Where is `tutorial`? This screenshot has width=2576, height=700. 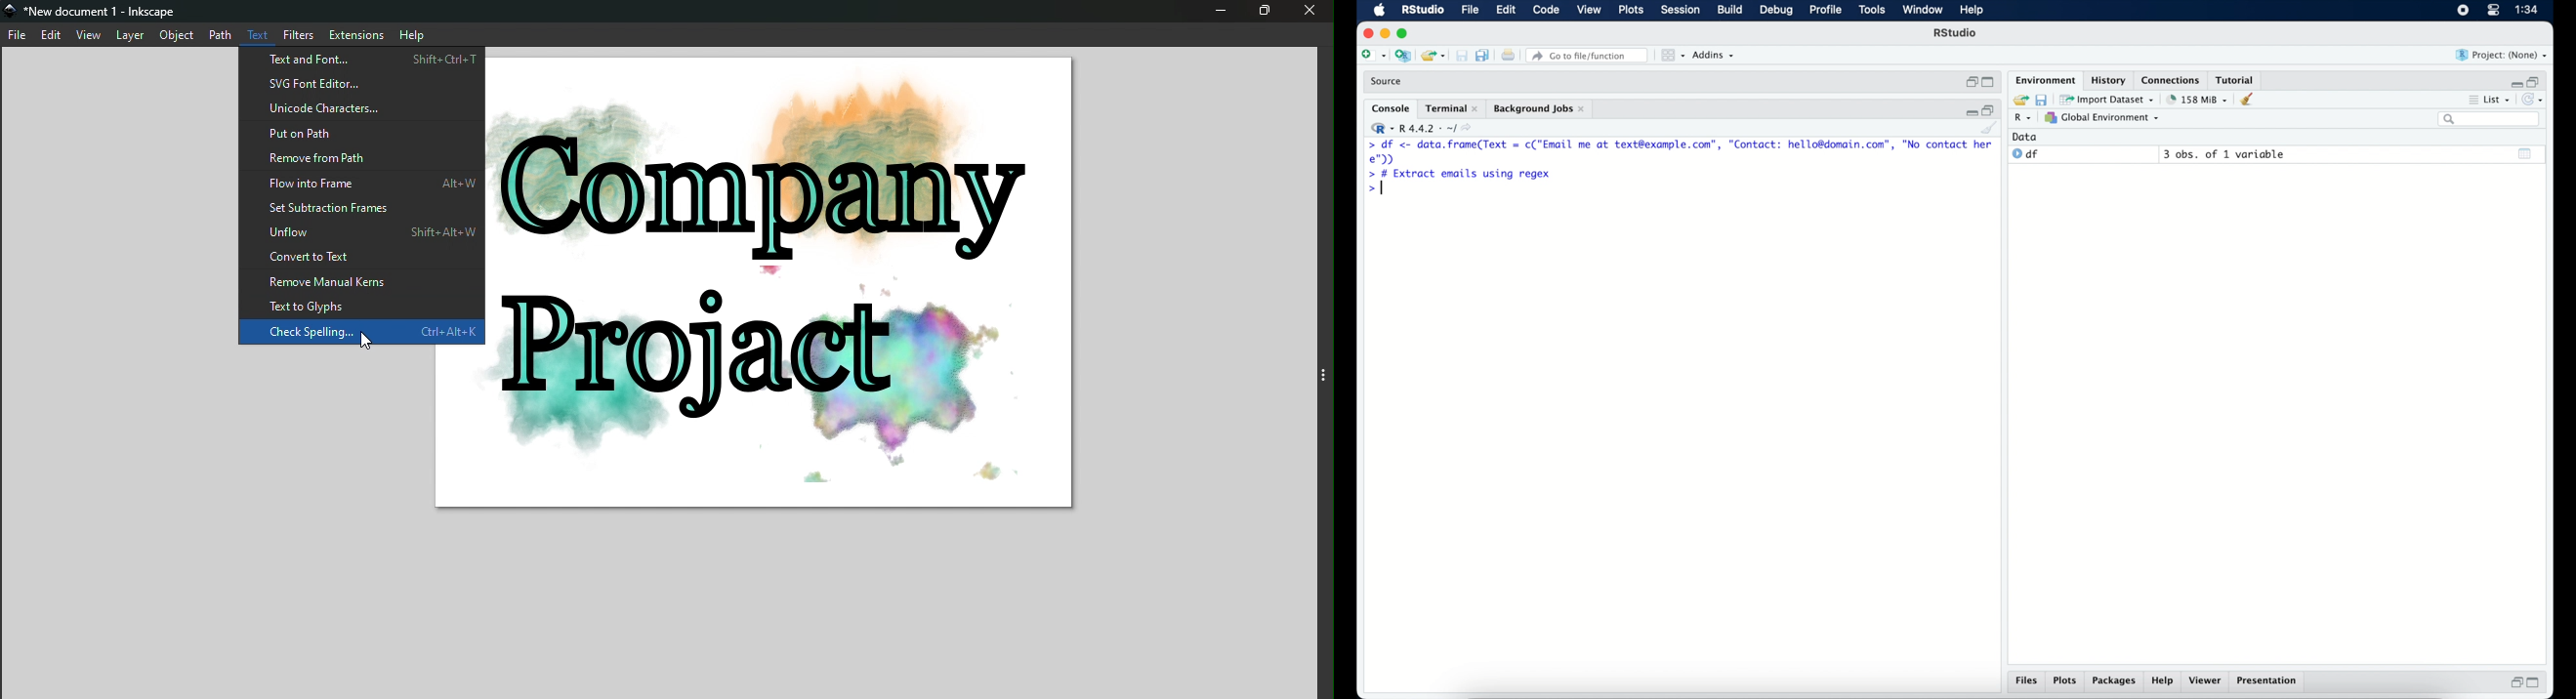 tutorial is located at coordinates (2238, 78).